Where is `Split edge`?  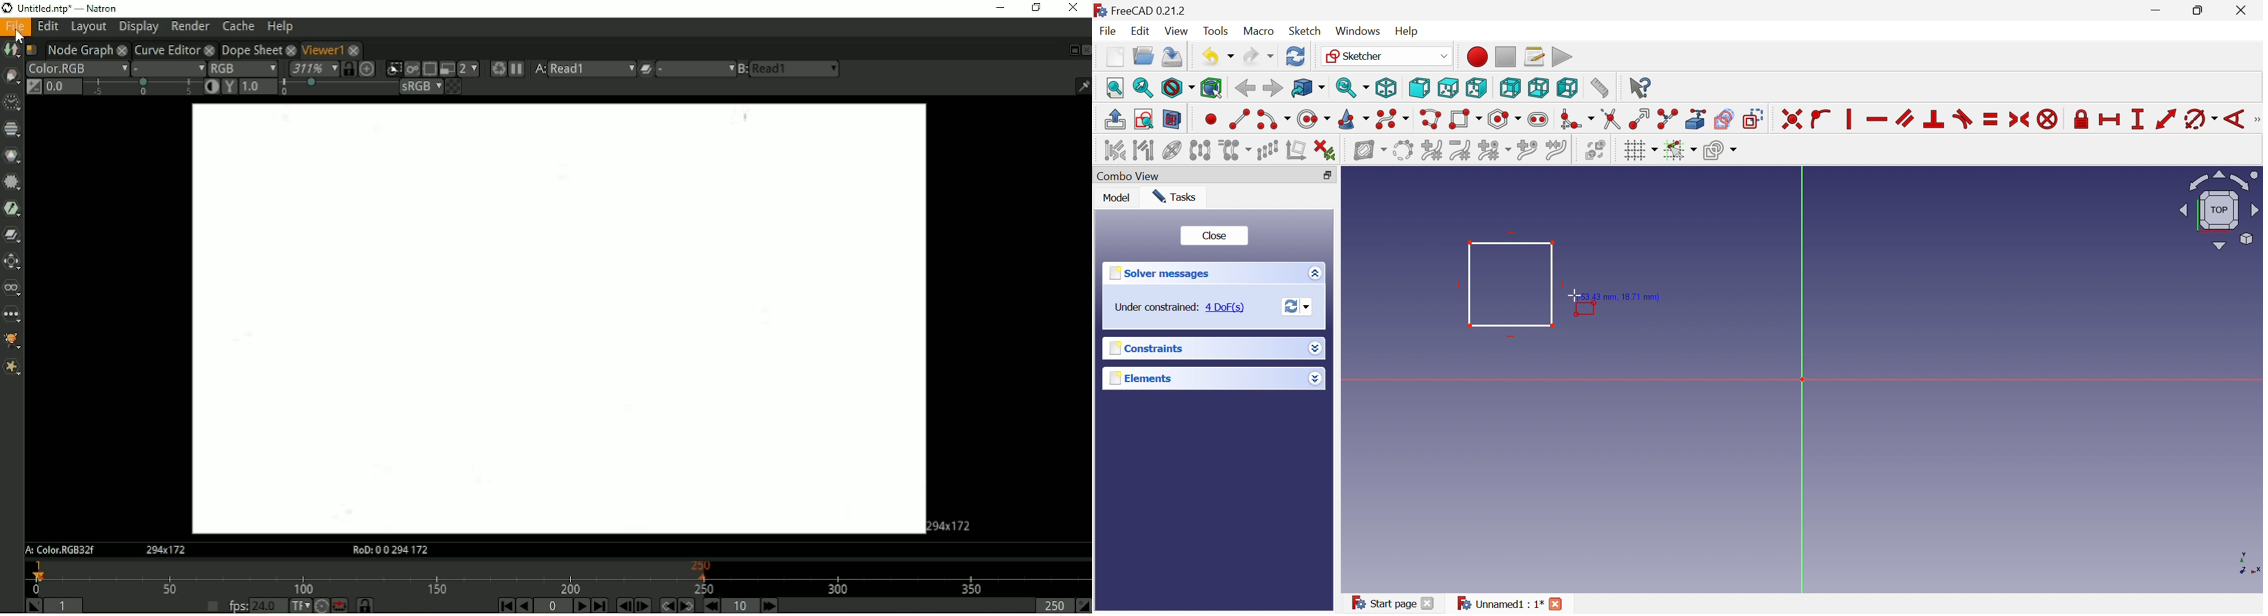
Split edge is located at coordinates (1669, 119).